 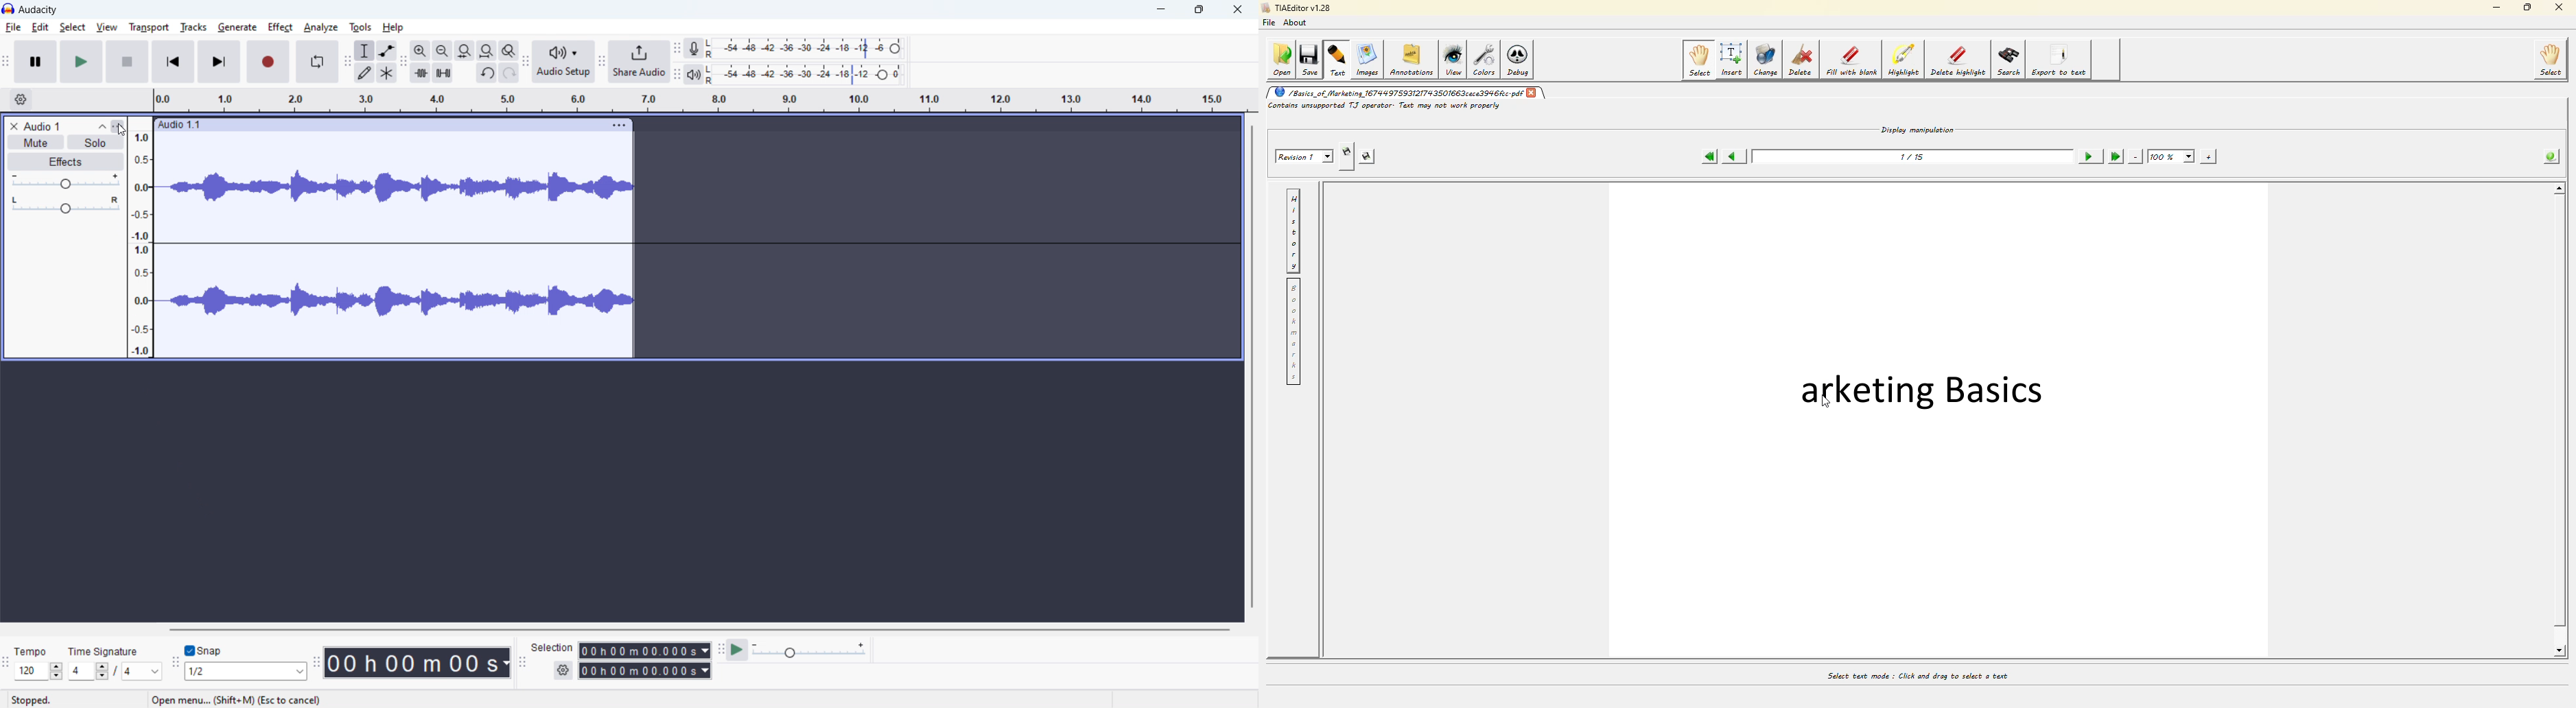 What do you see at coordinates (123, 130) in the screenshot?
I see `cursor` at bounding box center [123, 130].